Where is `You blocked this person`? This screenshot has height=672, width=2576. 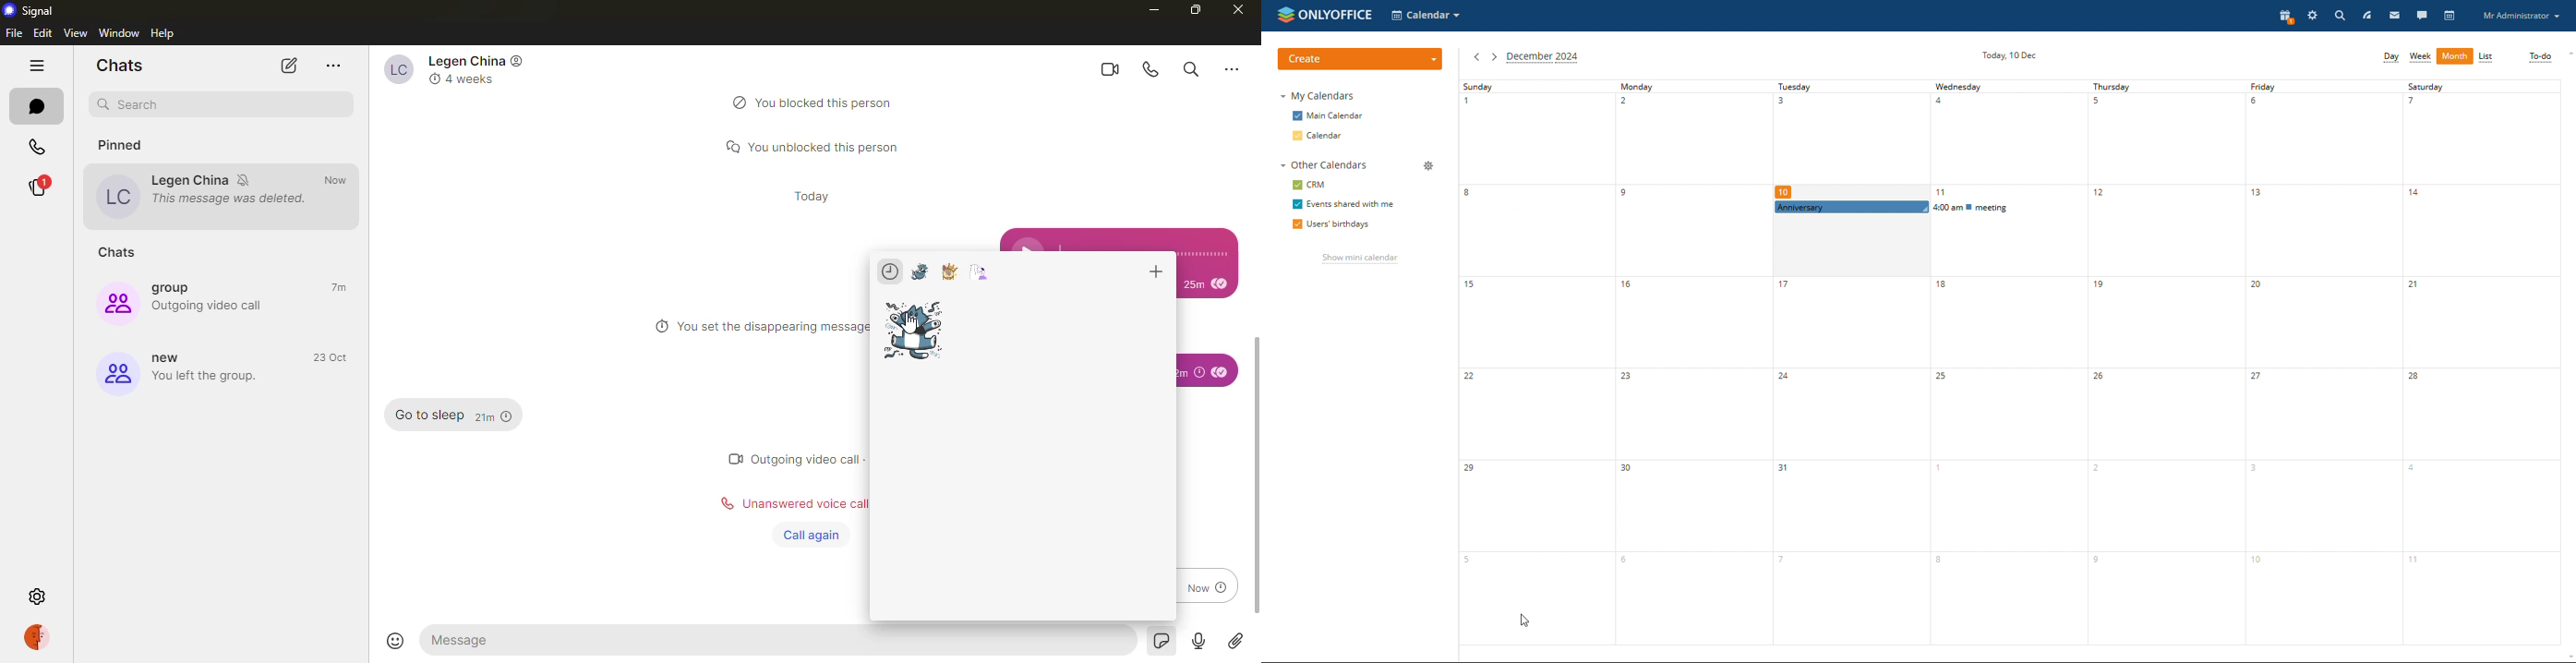
You blocked this person is located at coordinates (828, 102).